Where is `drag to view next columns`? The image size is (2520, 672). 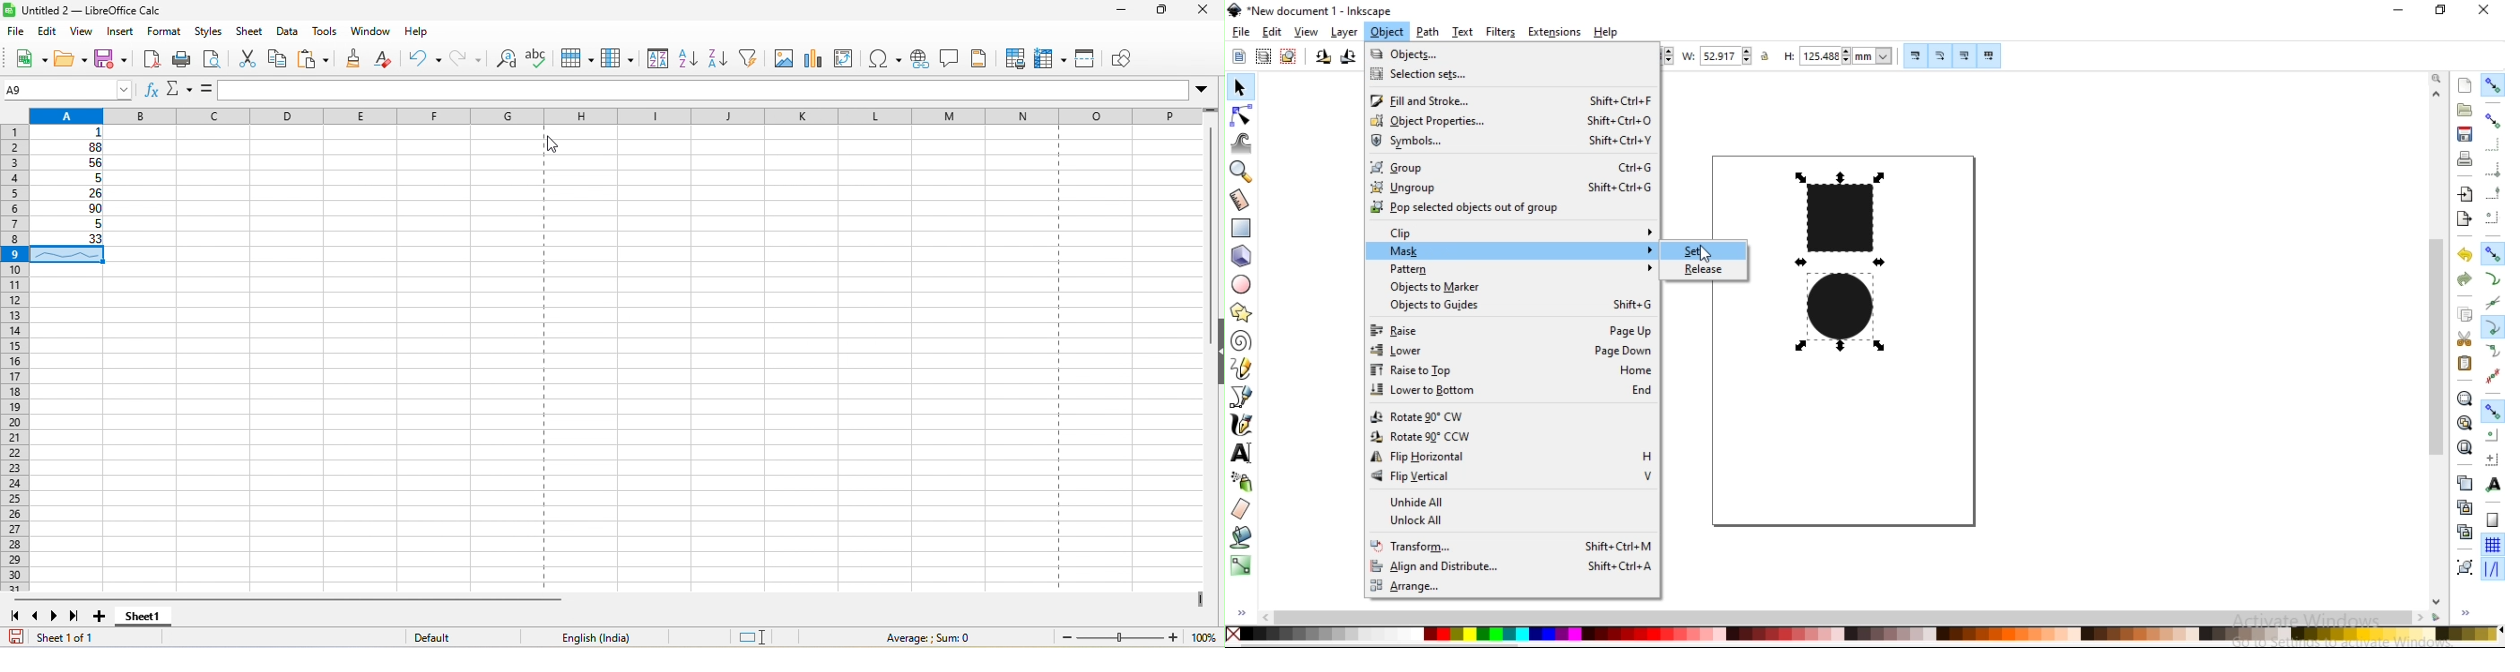
drag to view next columns is located at coordinates (1202, 600).